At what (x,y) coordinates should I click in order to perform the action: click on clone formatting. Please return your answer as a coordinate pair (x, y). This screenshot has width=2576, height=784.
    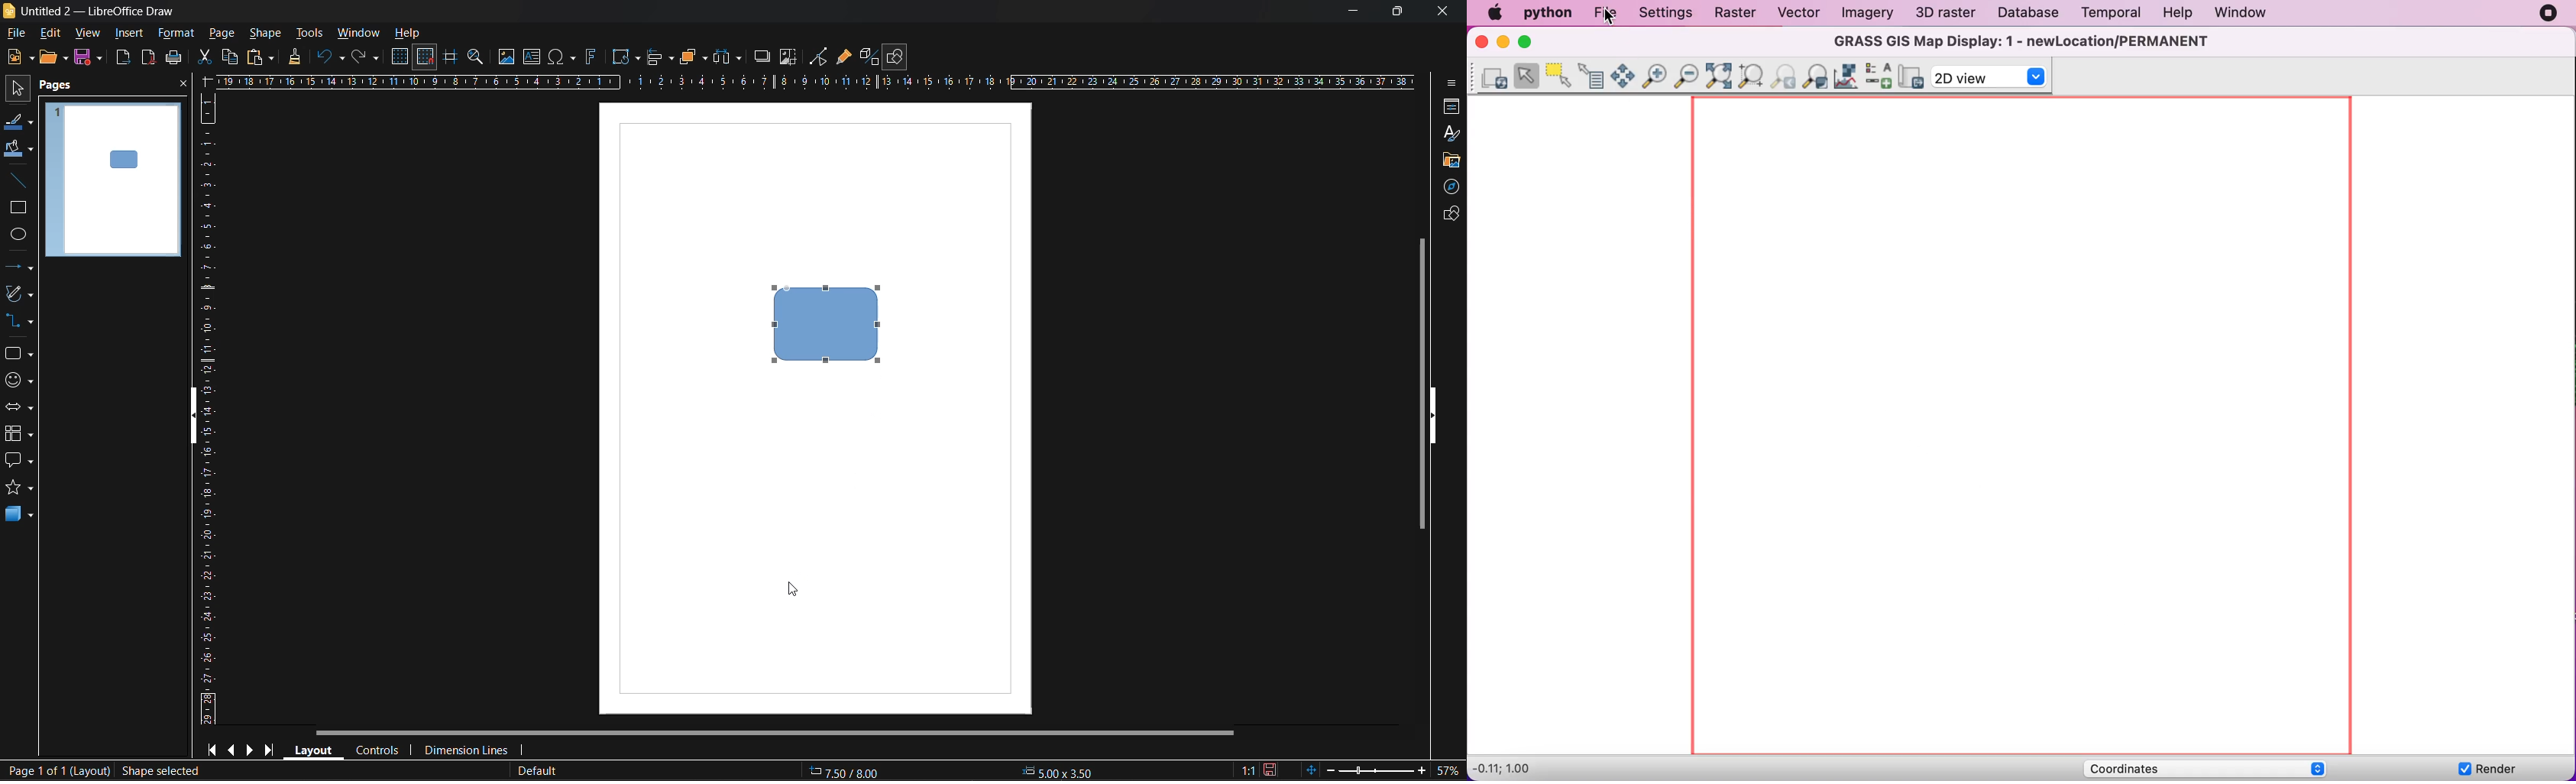
    Looking at the image, I should click on (299, 57).